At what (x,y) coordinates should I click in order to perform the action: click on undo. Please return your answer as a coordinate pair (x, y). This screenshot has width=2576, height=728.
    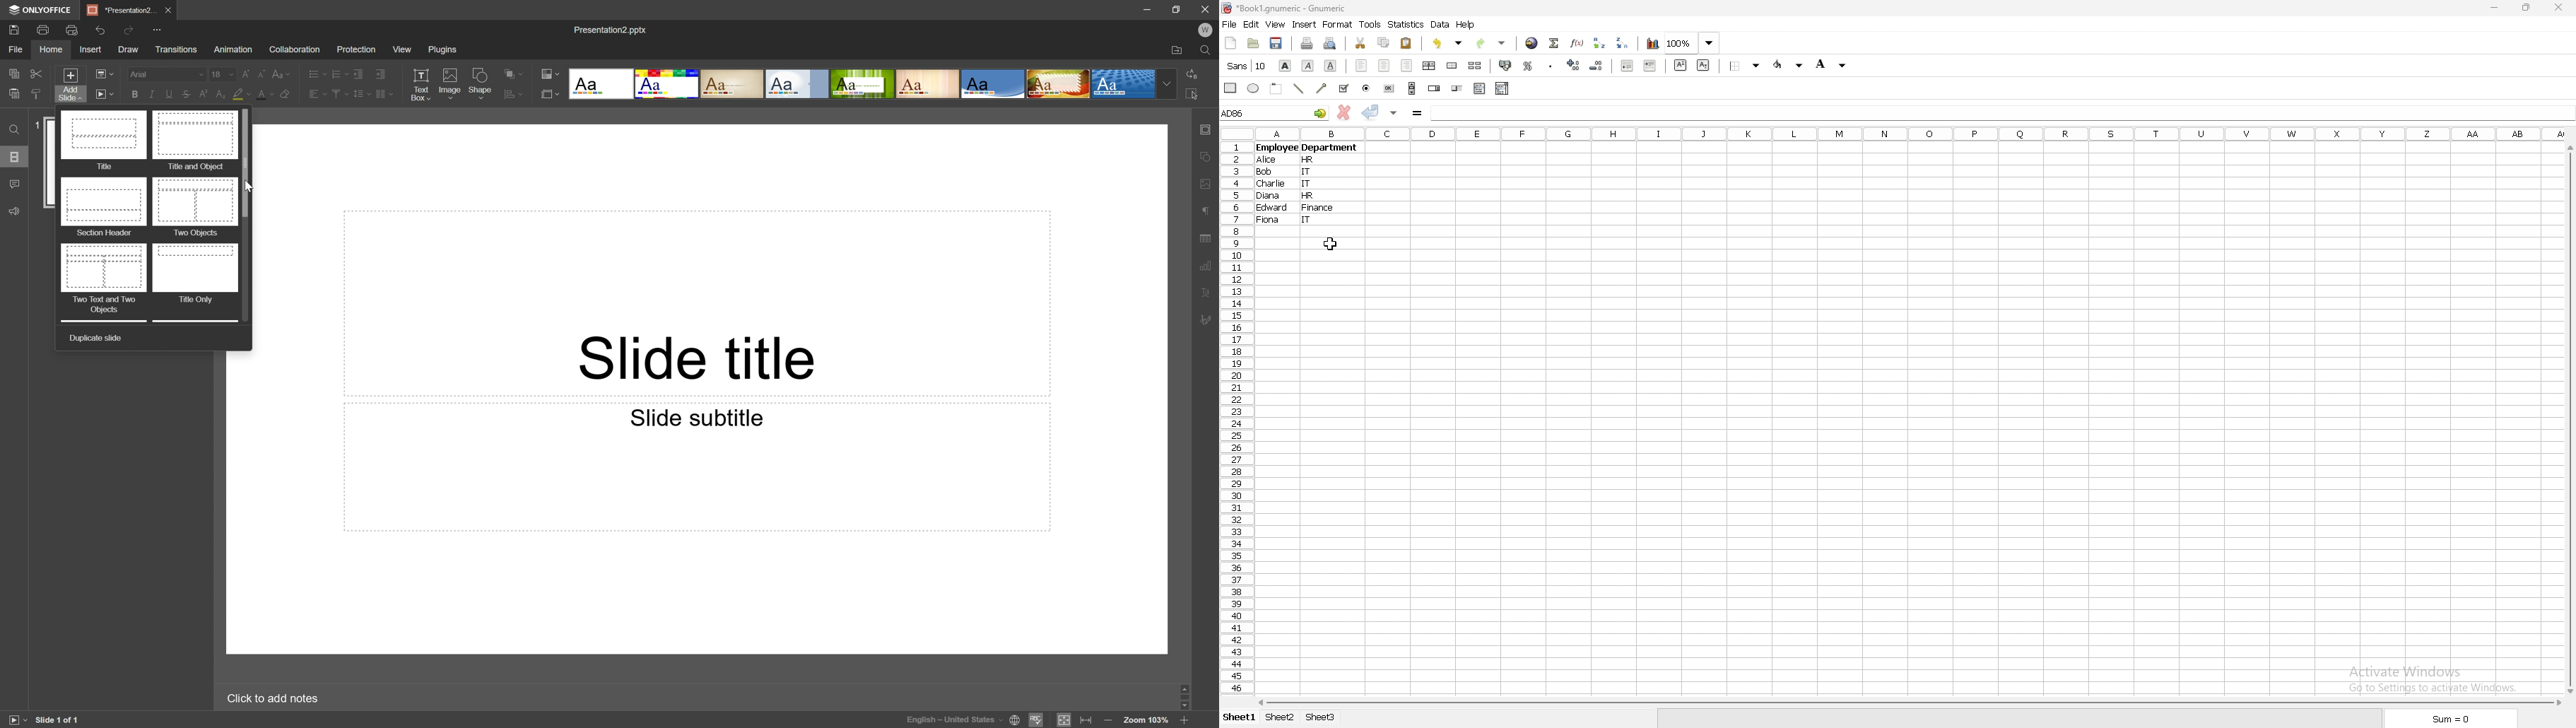
    Looking at the image, I should click on (1447, 44).